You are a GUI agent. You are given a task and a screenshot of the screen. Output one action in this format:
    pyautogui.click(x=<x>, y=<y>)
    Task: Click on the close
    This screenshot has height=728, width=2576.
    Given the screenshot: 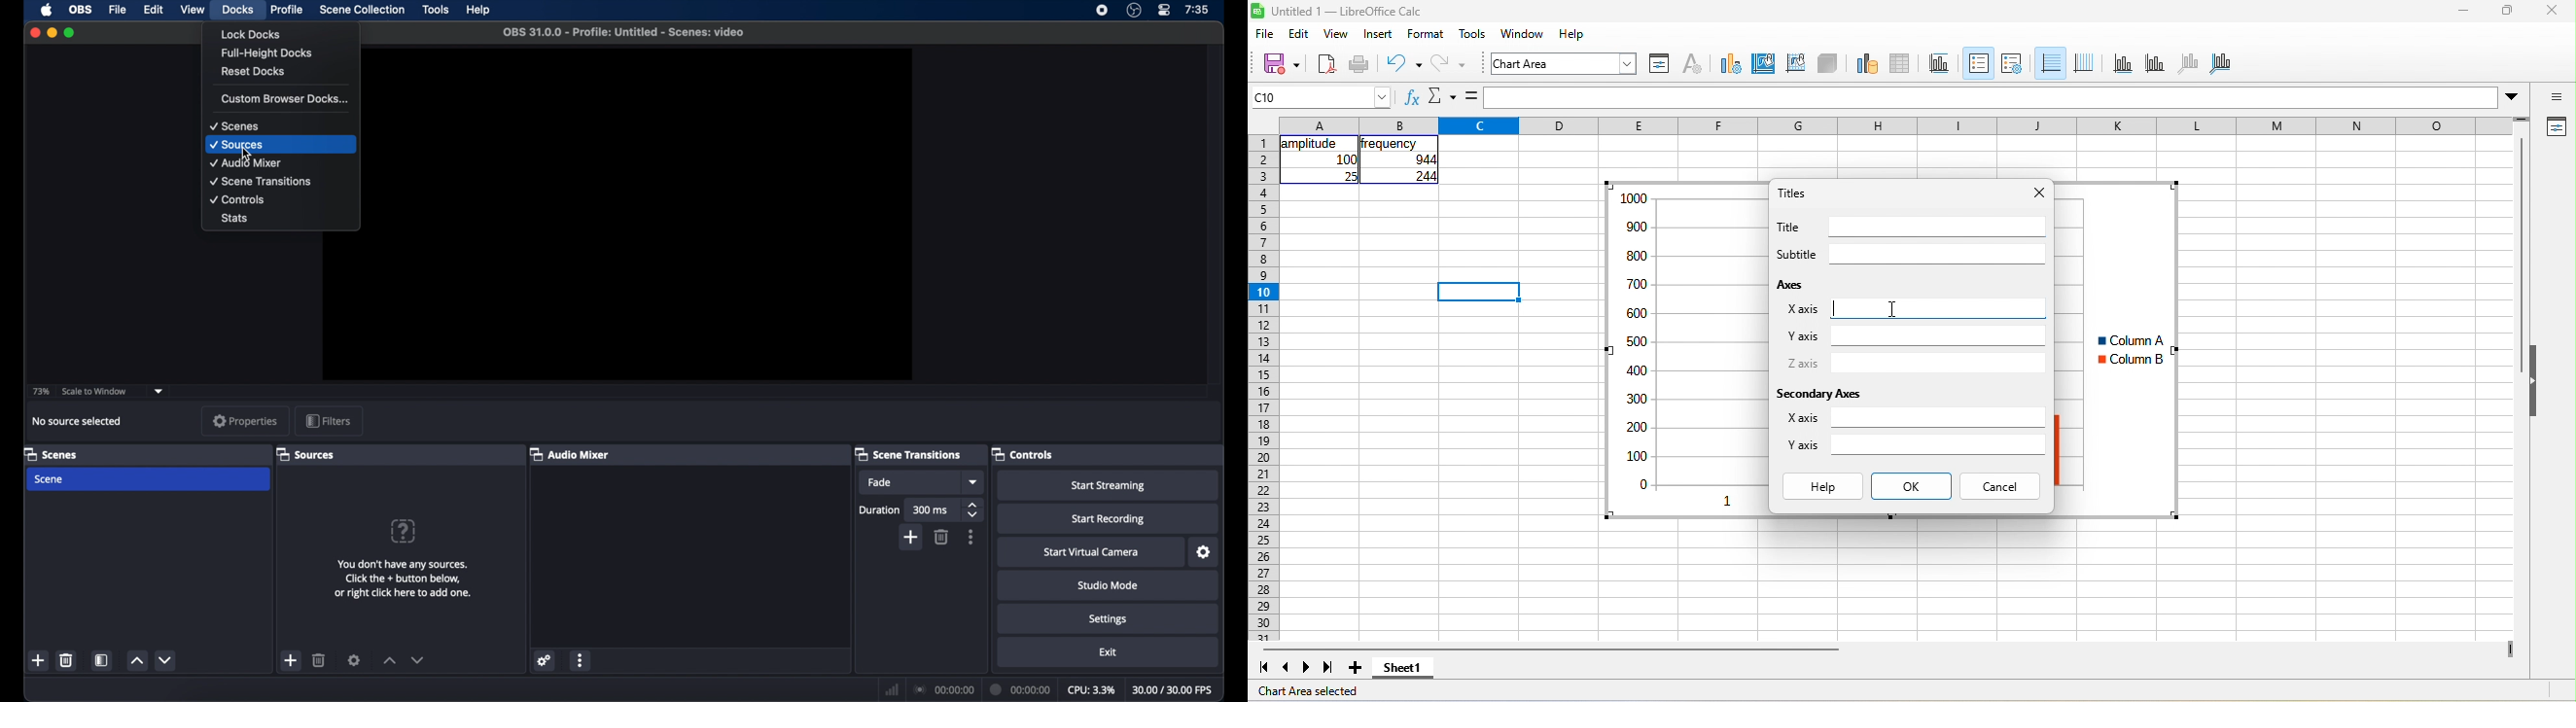 What is the action you would take?
    pyautogui.click(x=2553, y=10)
    